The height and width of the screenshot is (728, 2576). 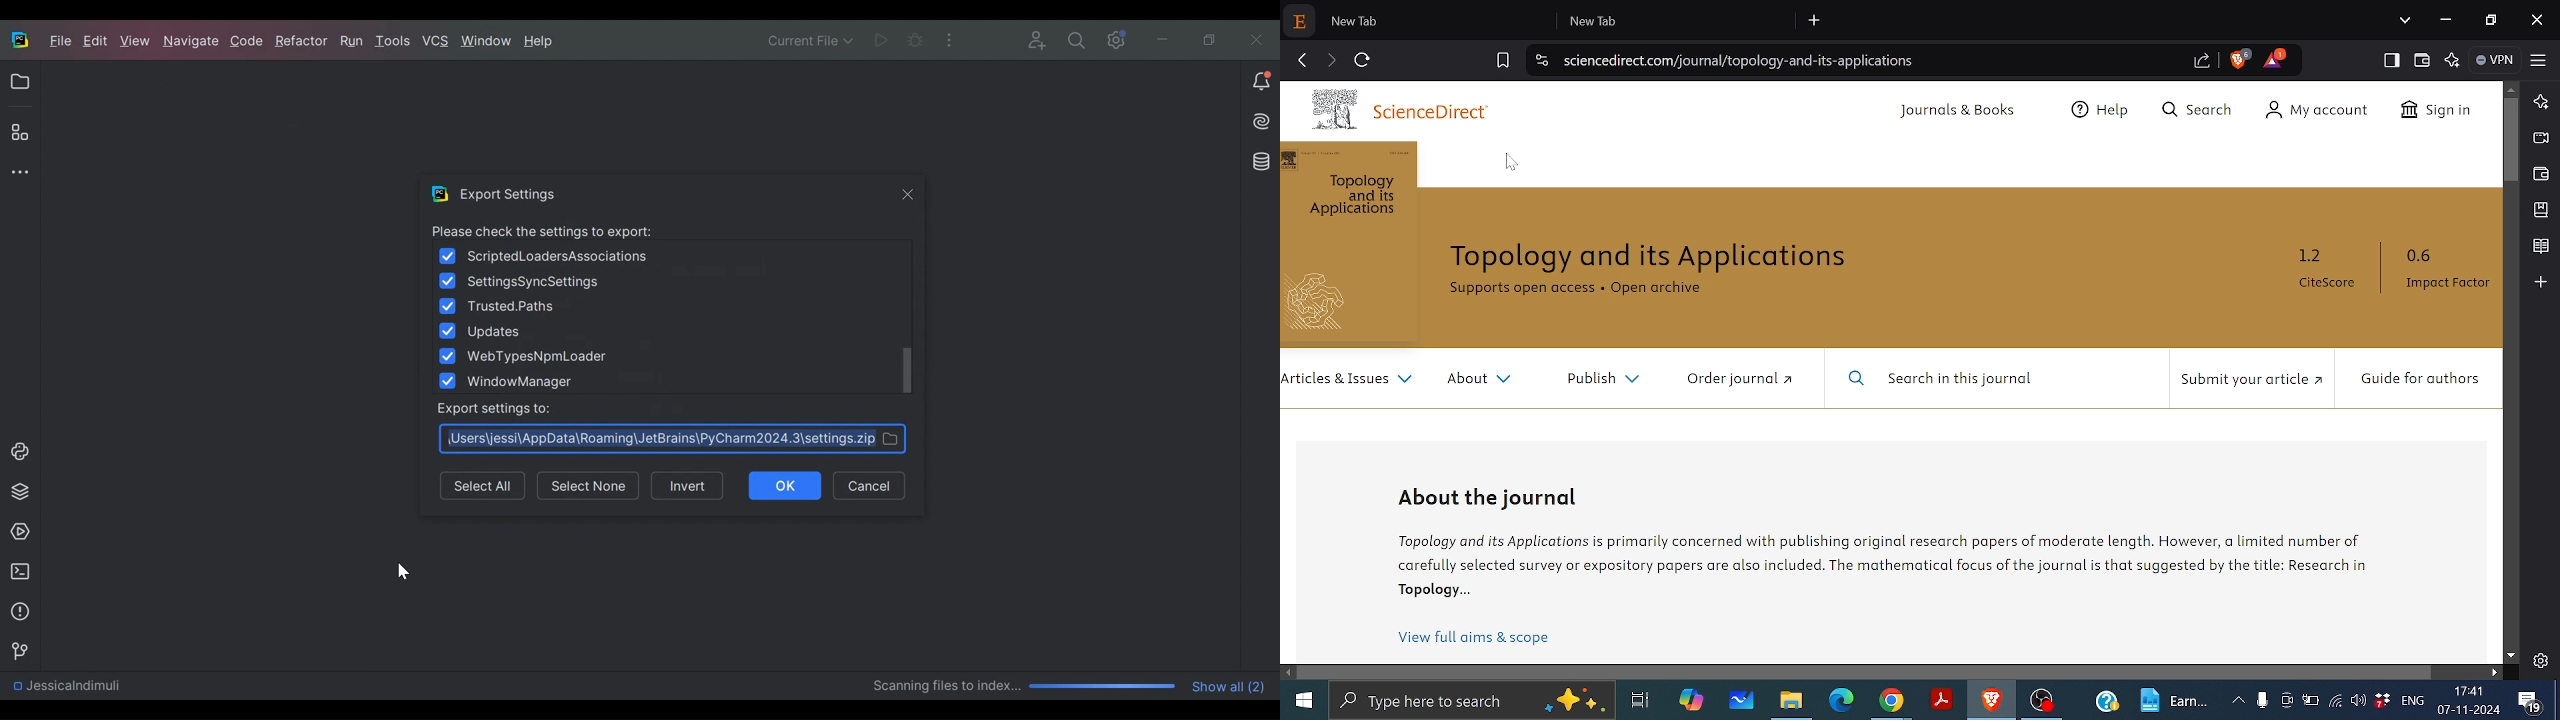 What do you see at coordinates (1113, 39) in the screenshot?
I see `Settings` at bounding box center [1113, 39].